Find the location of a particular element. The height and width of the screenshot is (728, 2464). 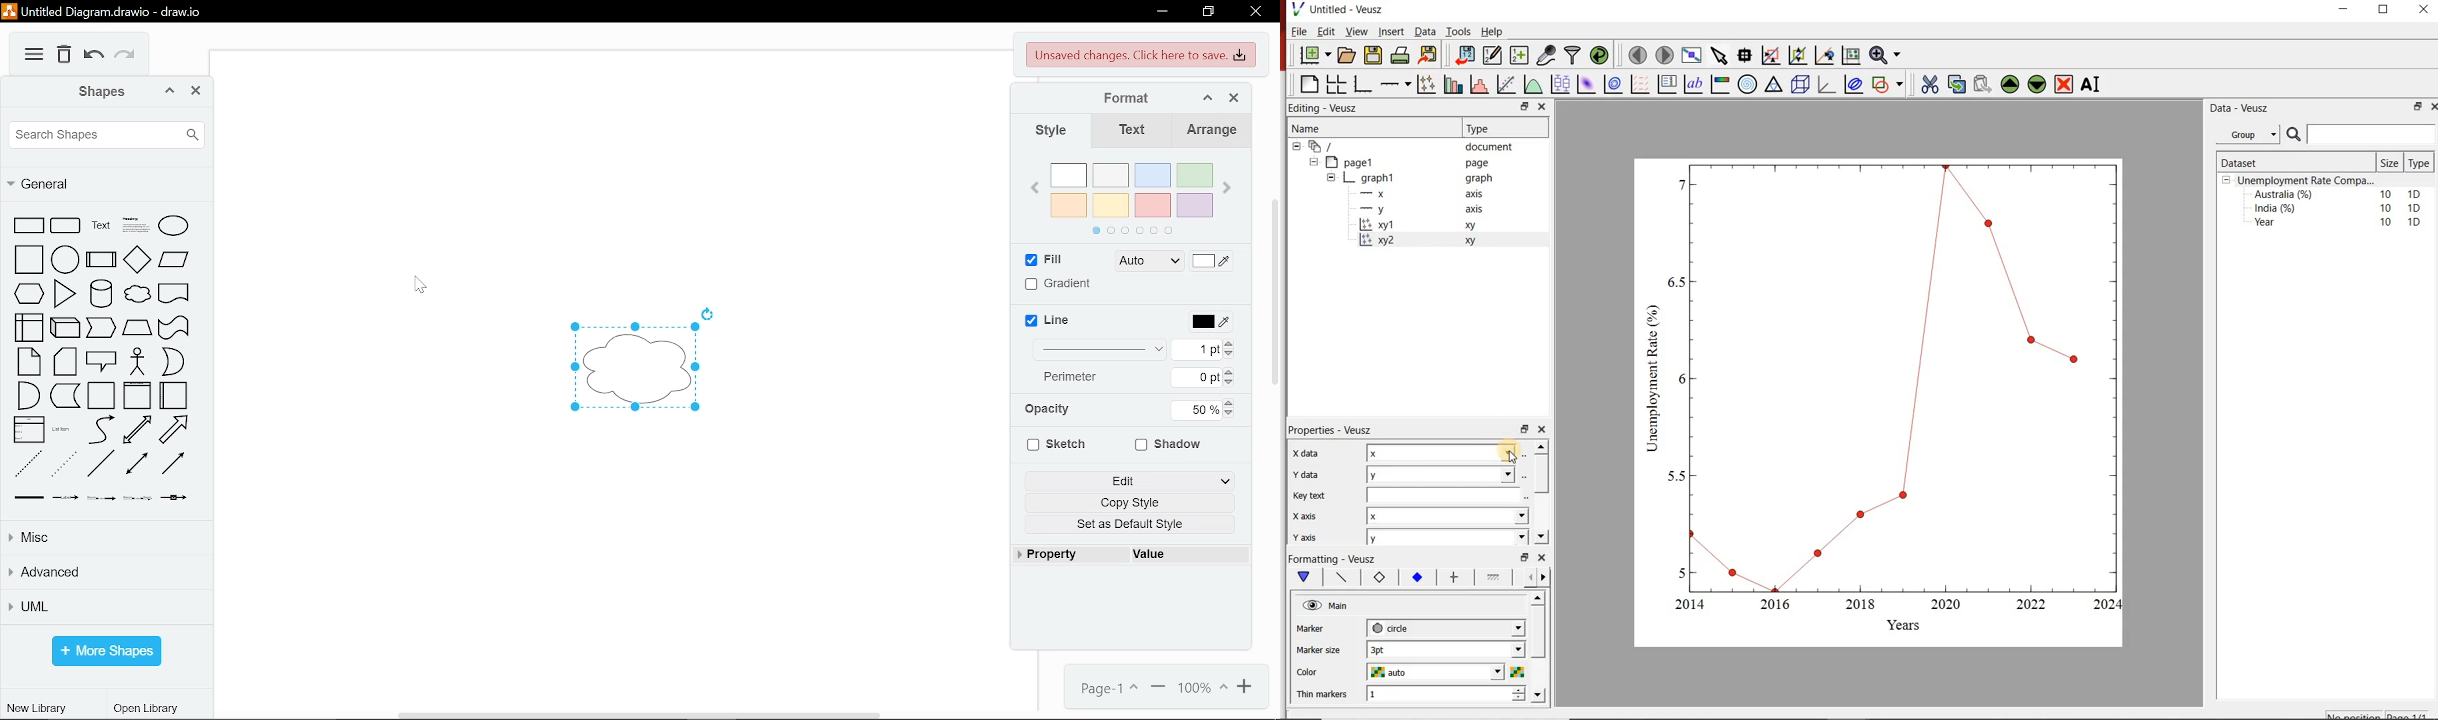

triangle is located at coordinates (63, 293).